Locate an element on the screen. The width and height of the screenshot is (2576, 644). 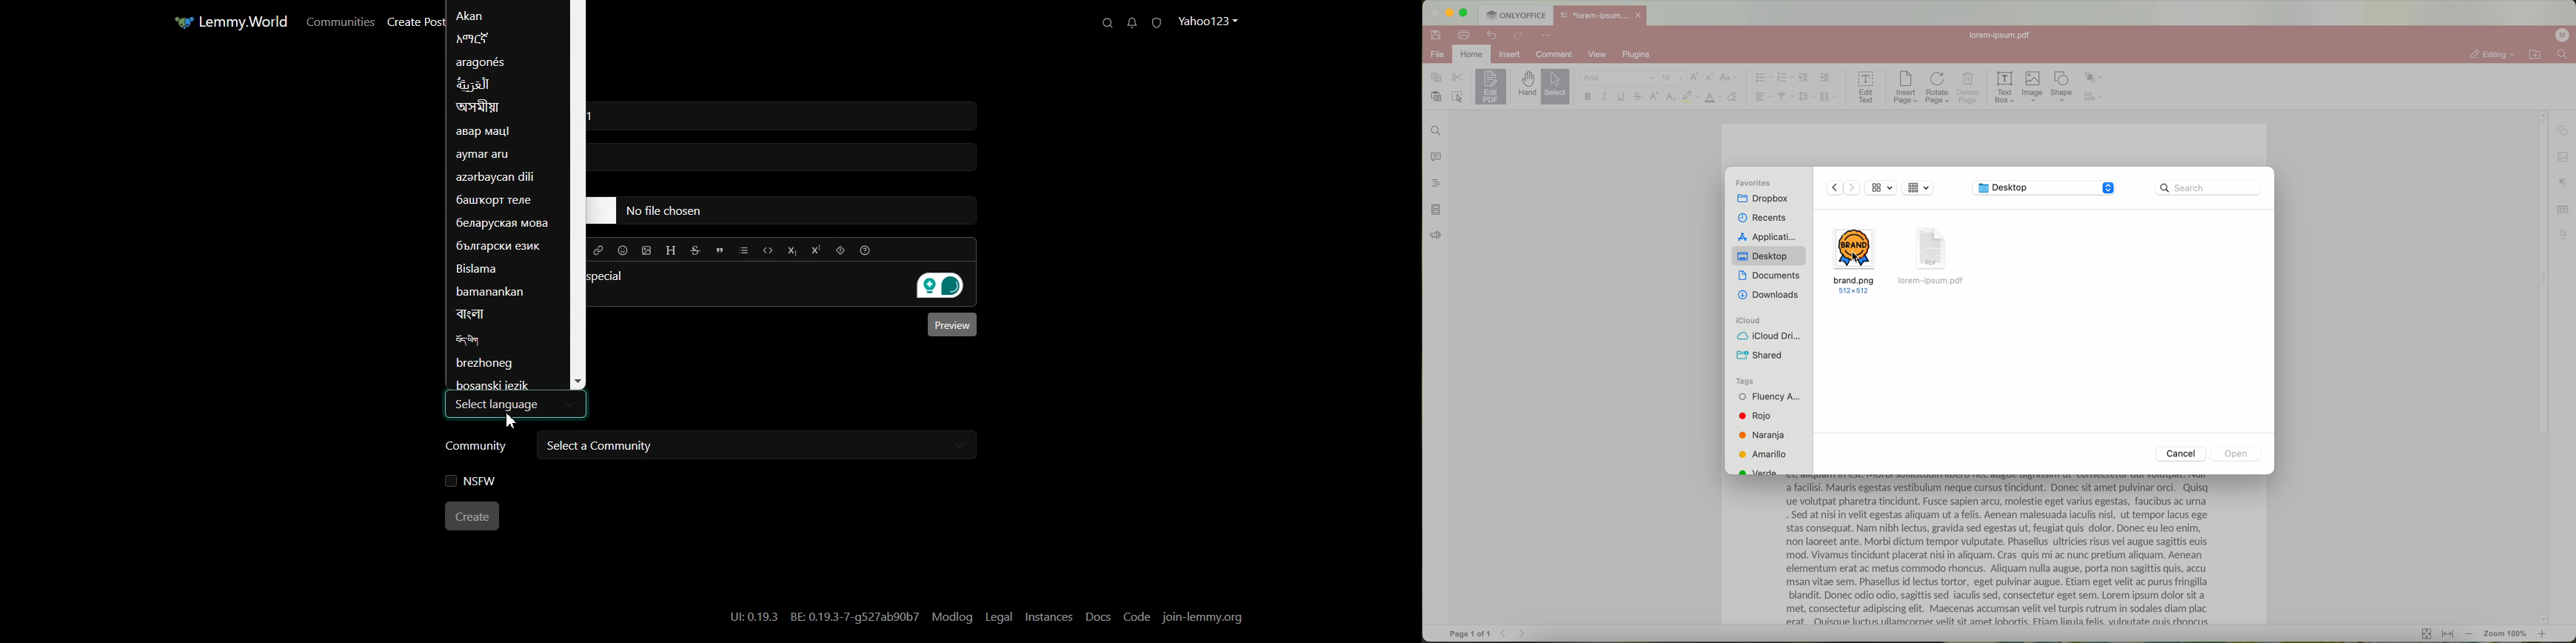
brand.png
512x512 is located at coordinates (1854, 261).